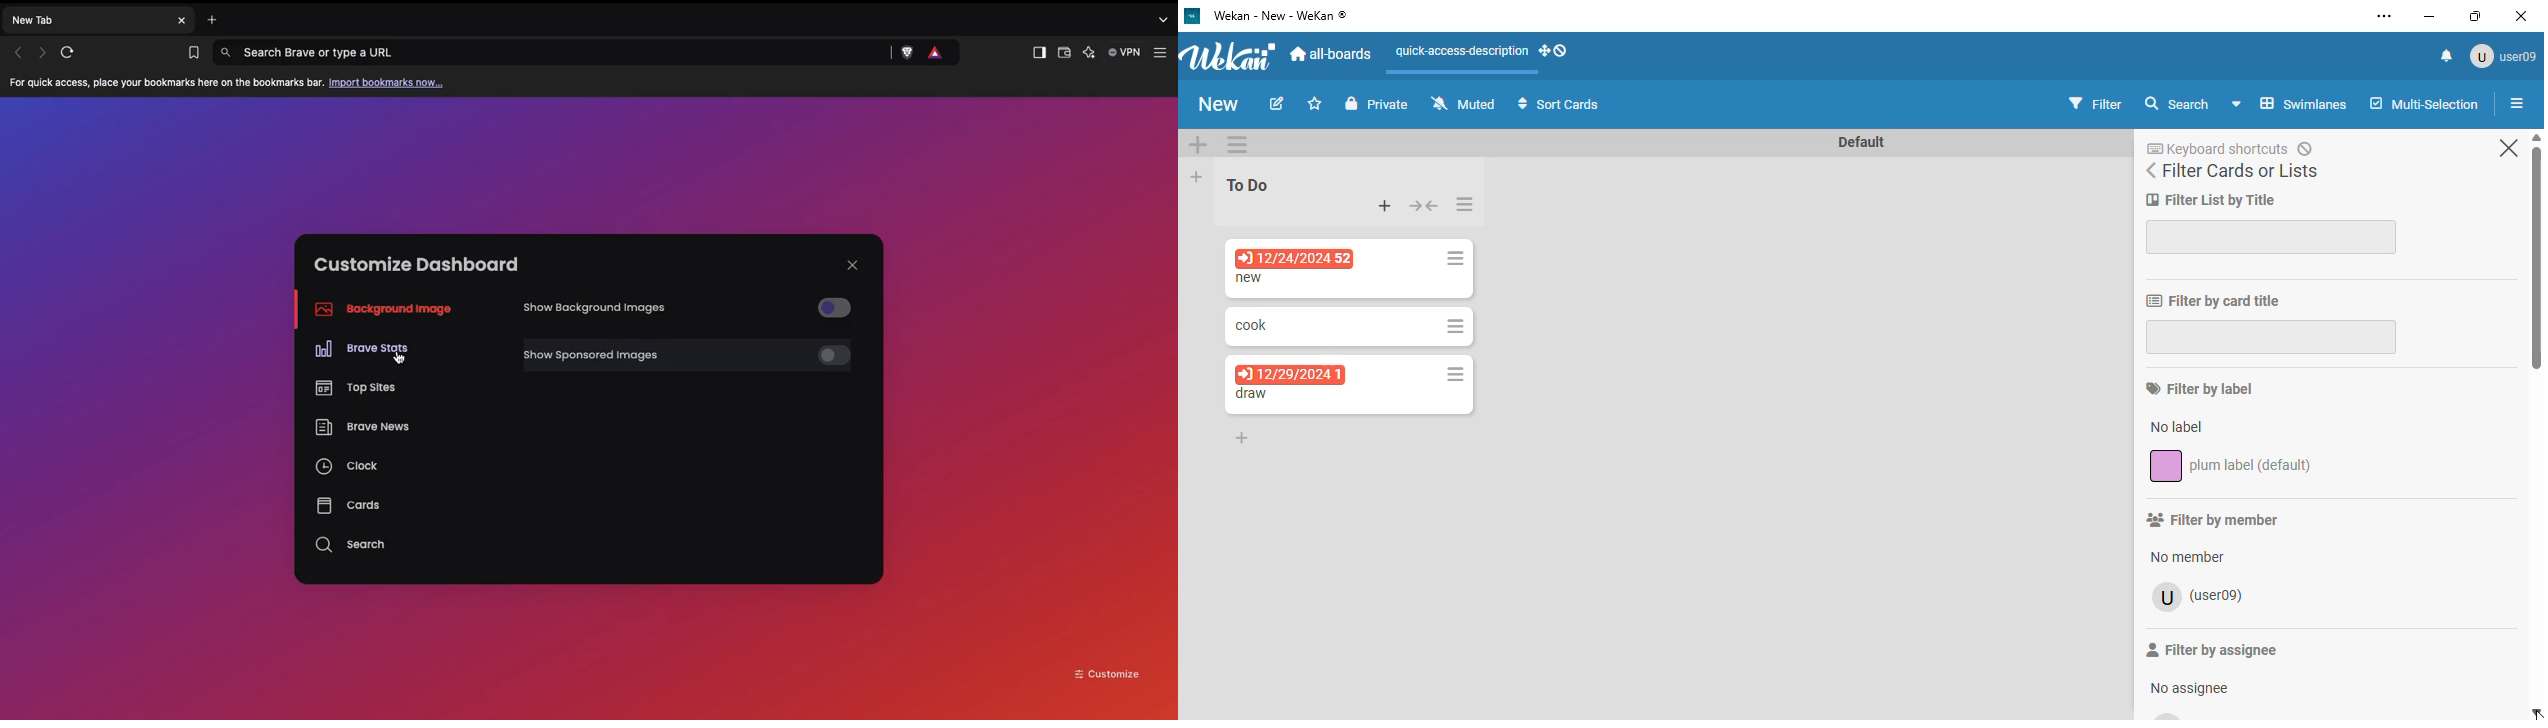 This screenshot has height=728, width=2548. Describe the element at coordinates (1463, 103) in the screenshot. I see `muted` at that location.